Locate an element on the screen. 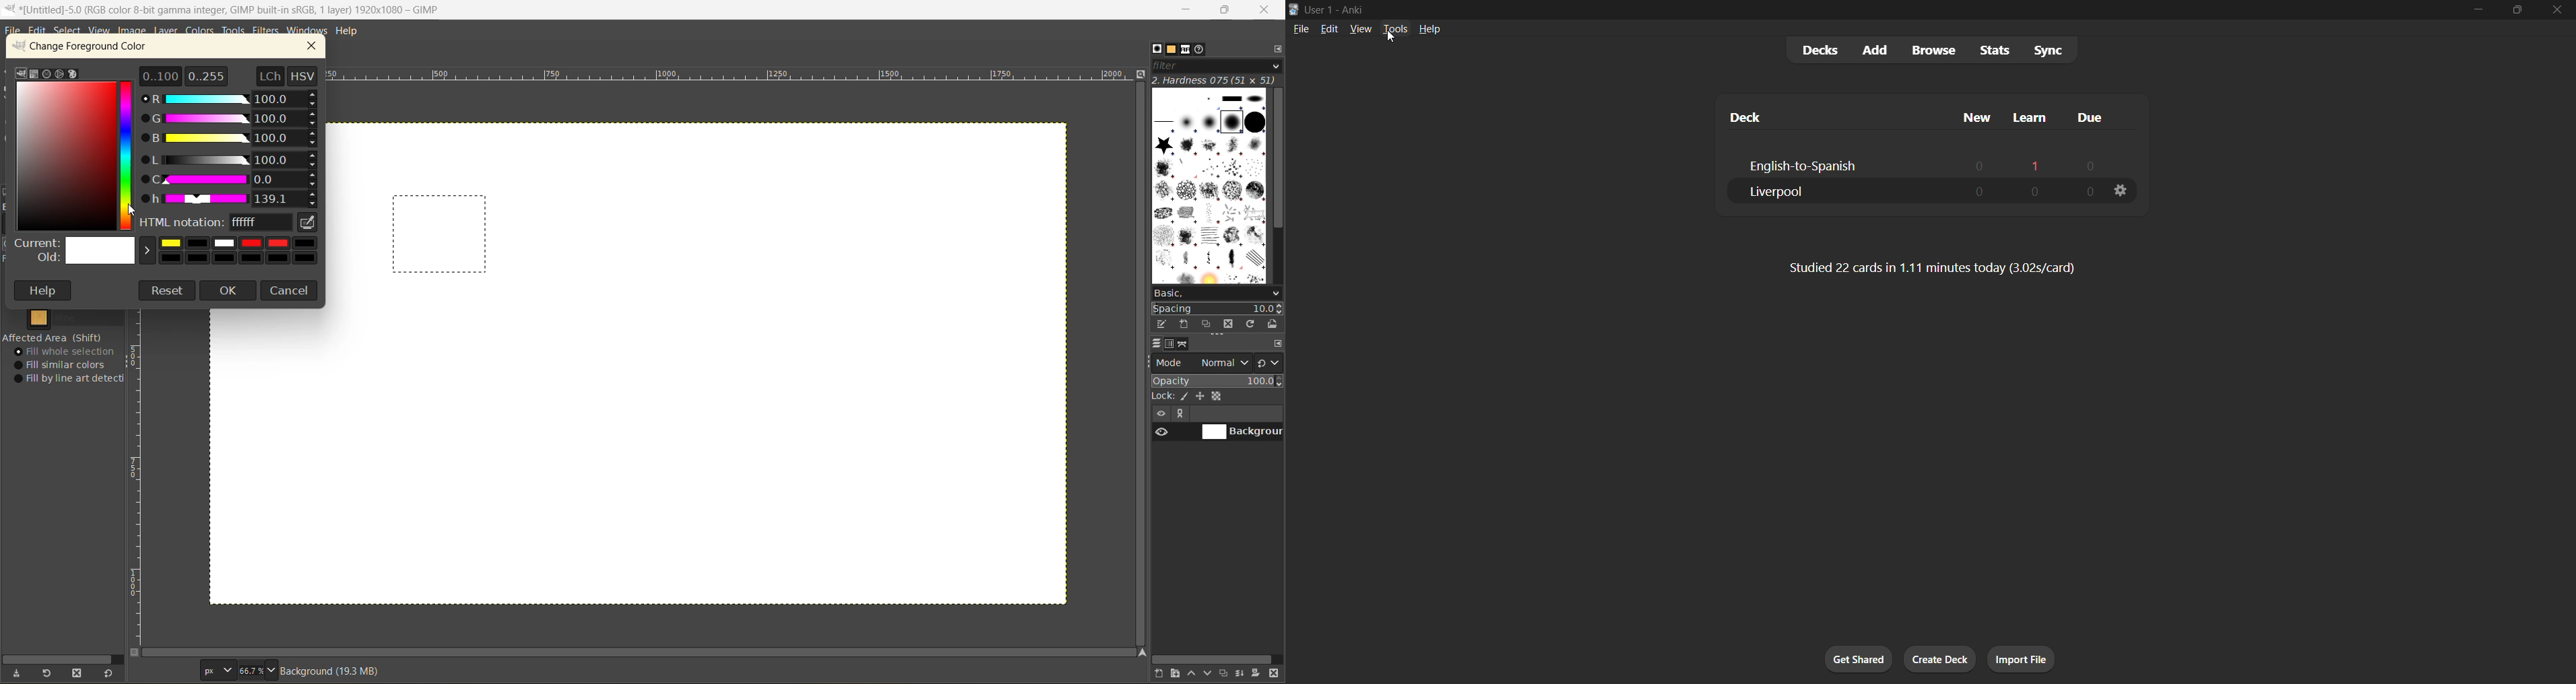 This screenshot has width=2576, height=700. english-to-spanish is located at coordinates (1817, 166).